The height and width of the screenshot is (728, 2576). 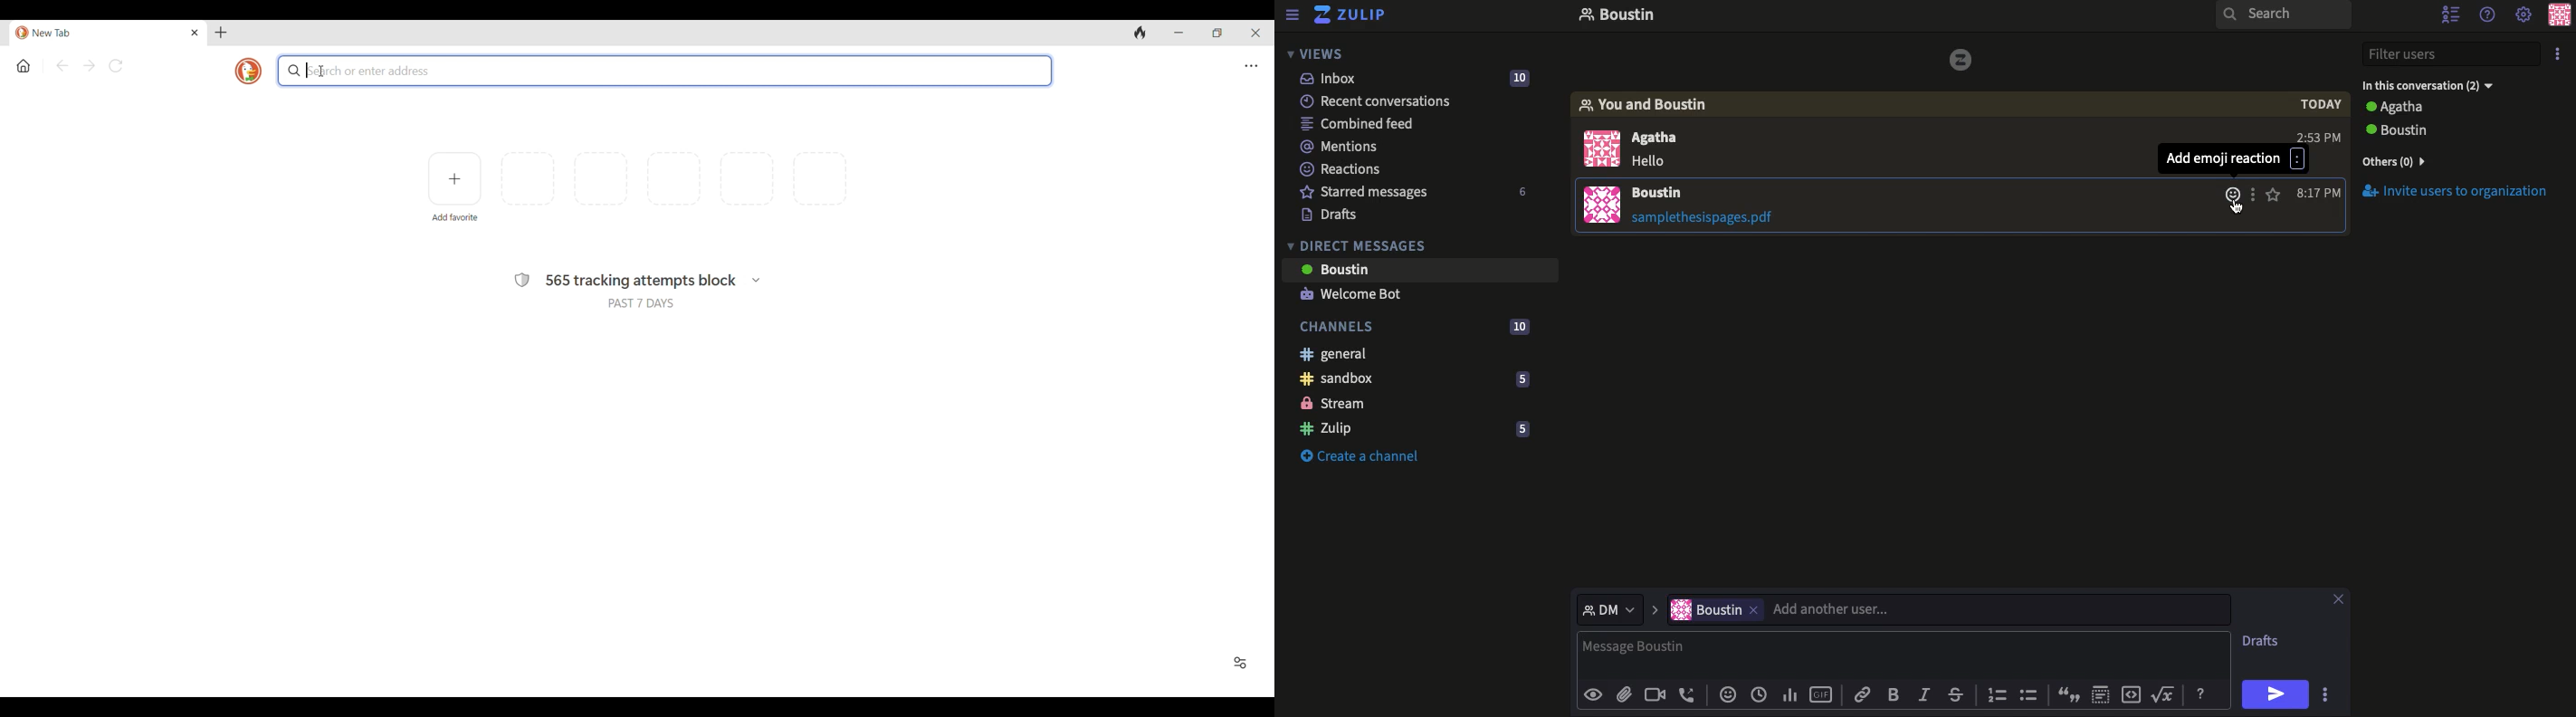 I want to click on Send, so click(x=2274, y=693).